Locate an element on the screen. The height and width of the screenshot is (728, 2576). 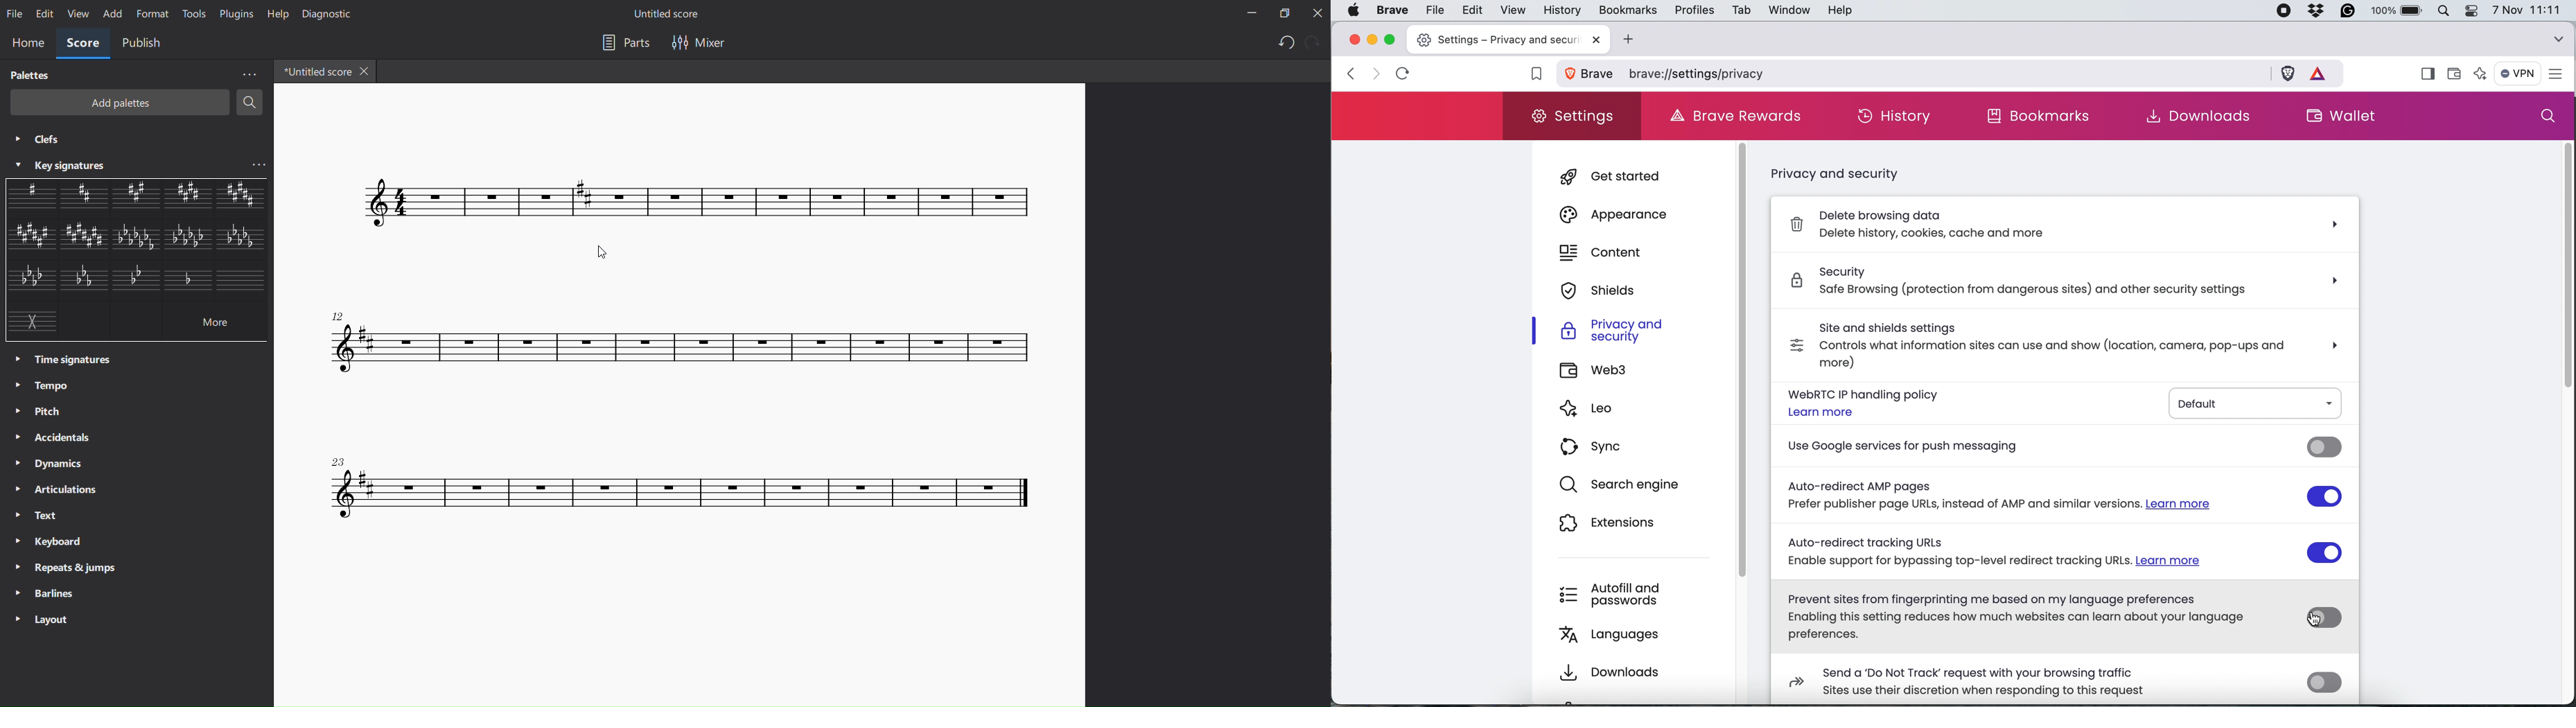
search tabs is located at coordinates (2559, 37).